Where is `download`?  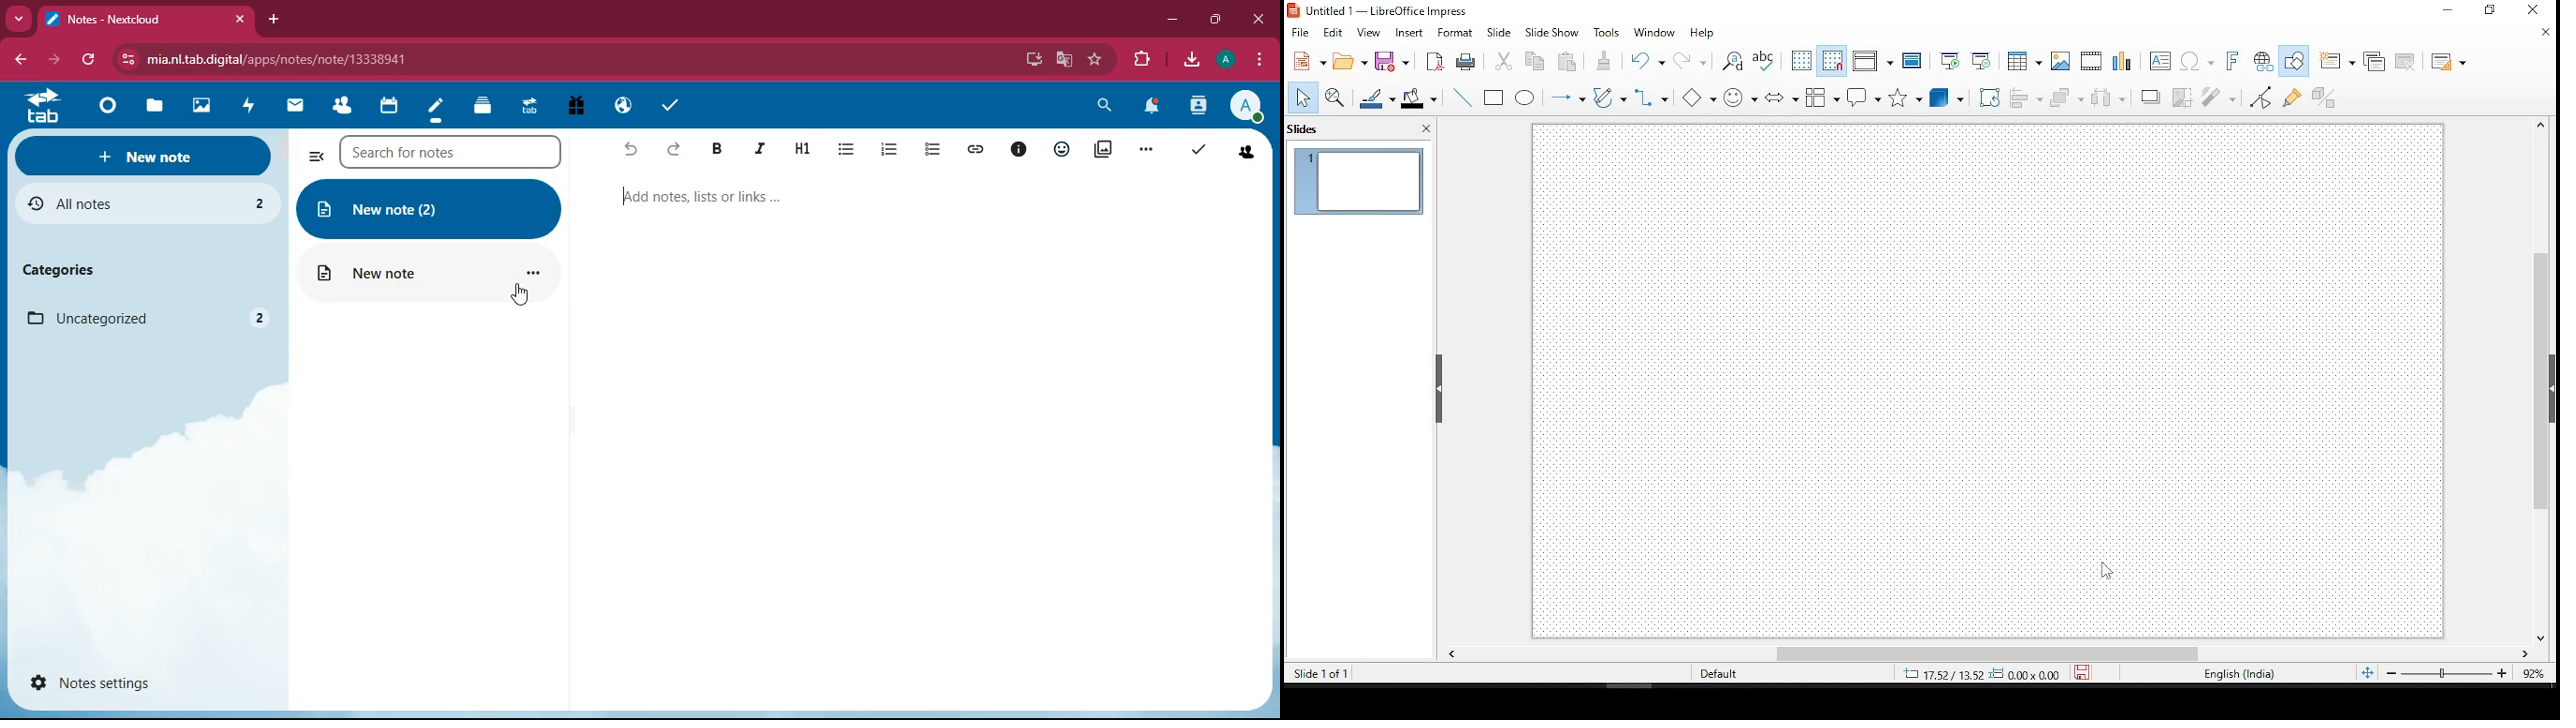
download is located at coordinates (1189, 59).